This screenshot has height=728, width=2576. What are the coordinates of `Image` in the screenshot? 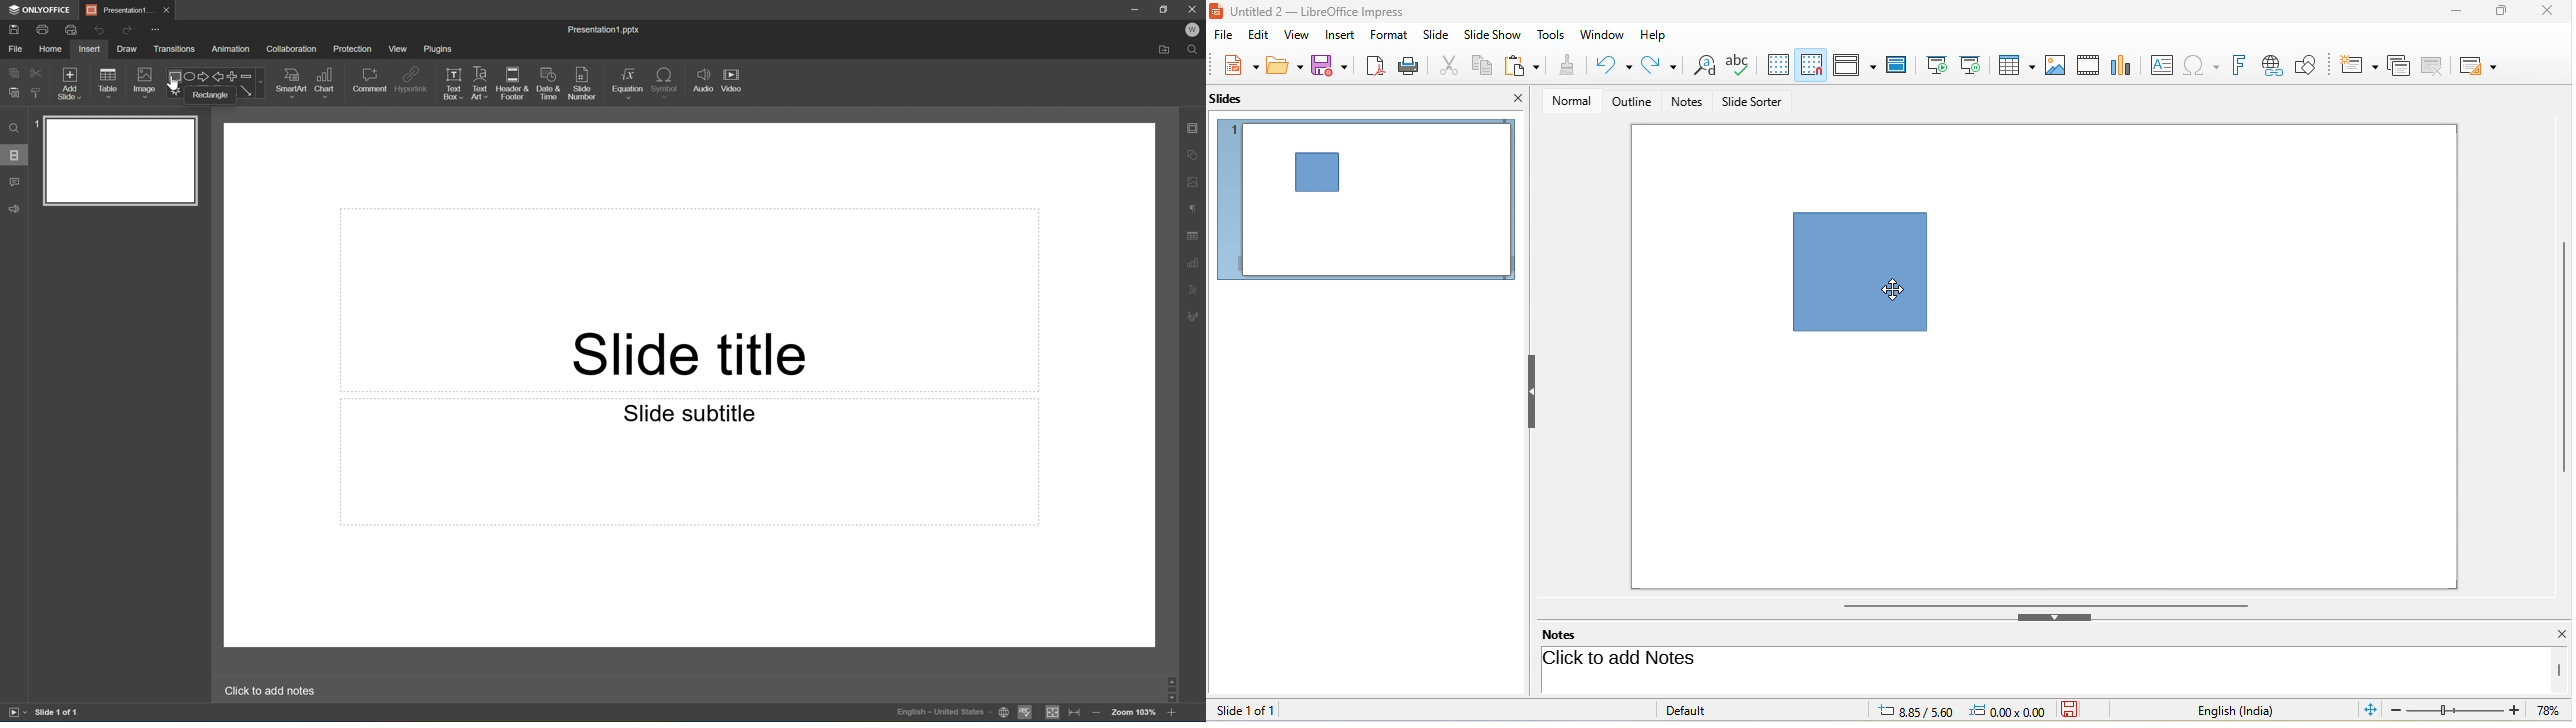 It's located at (145, 82).